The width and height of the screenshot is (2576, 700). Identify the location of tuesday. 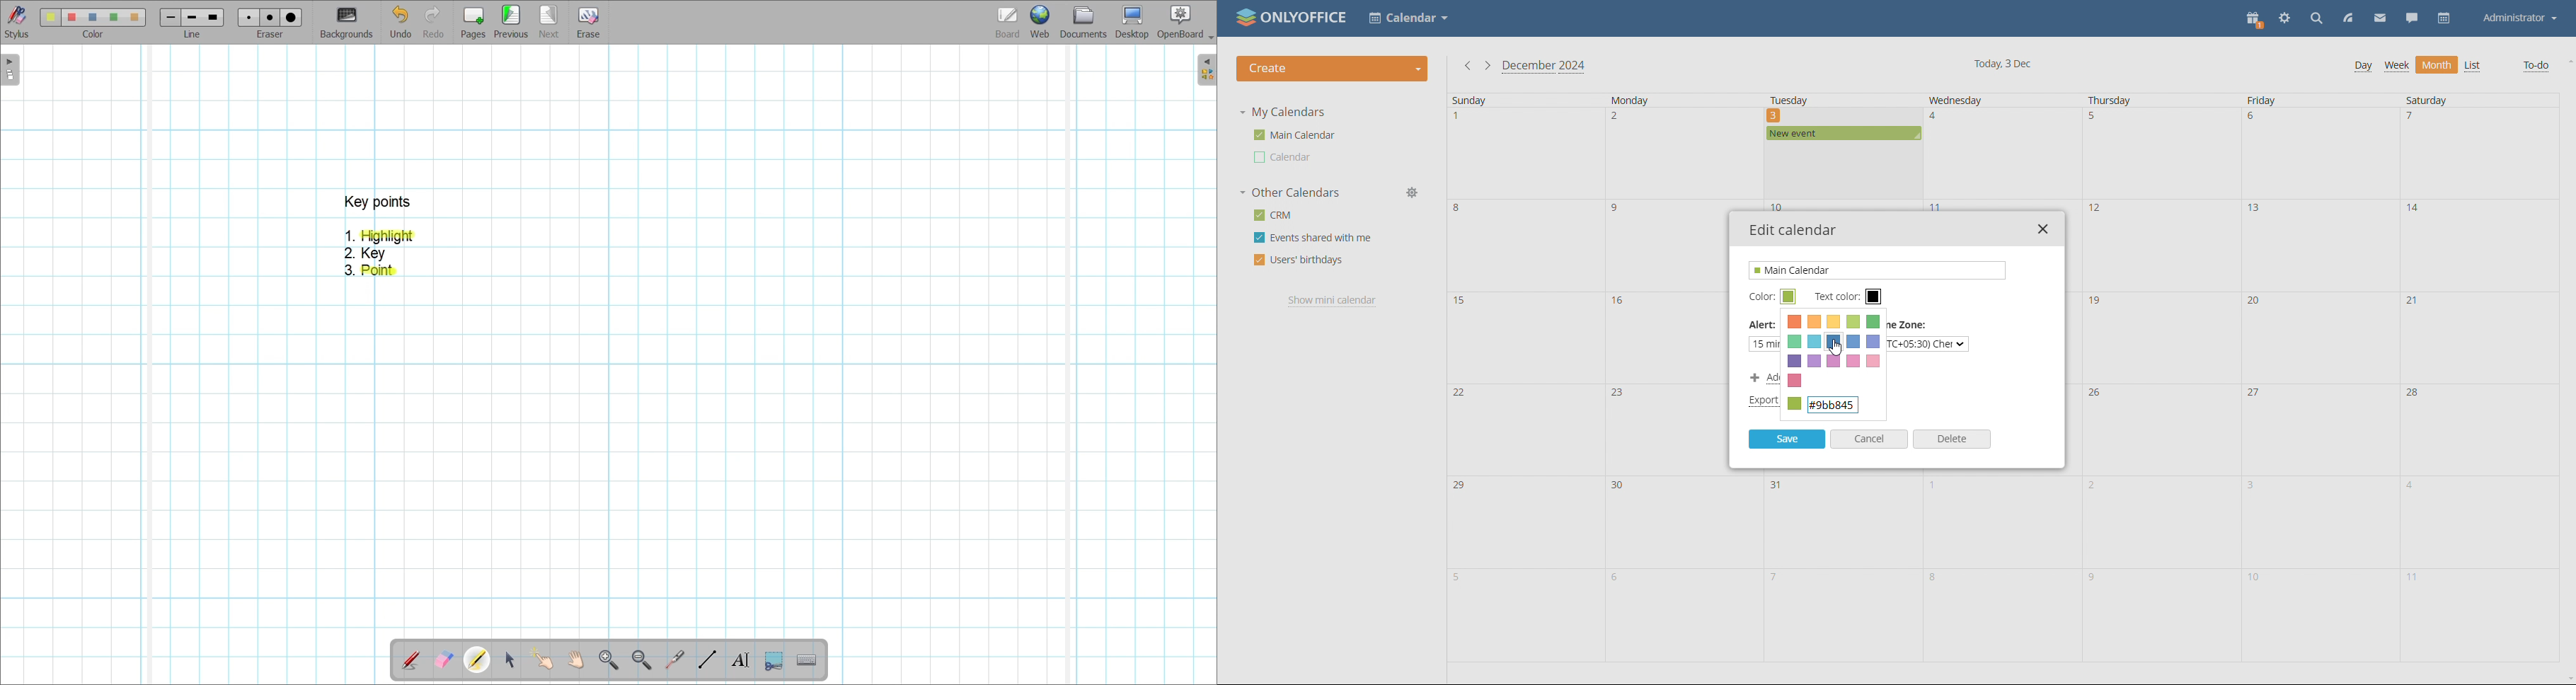
(1824, 100).